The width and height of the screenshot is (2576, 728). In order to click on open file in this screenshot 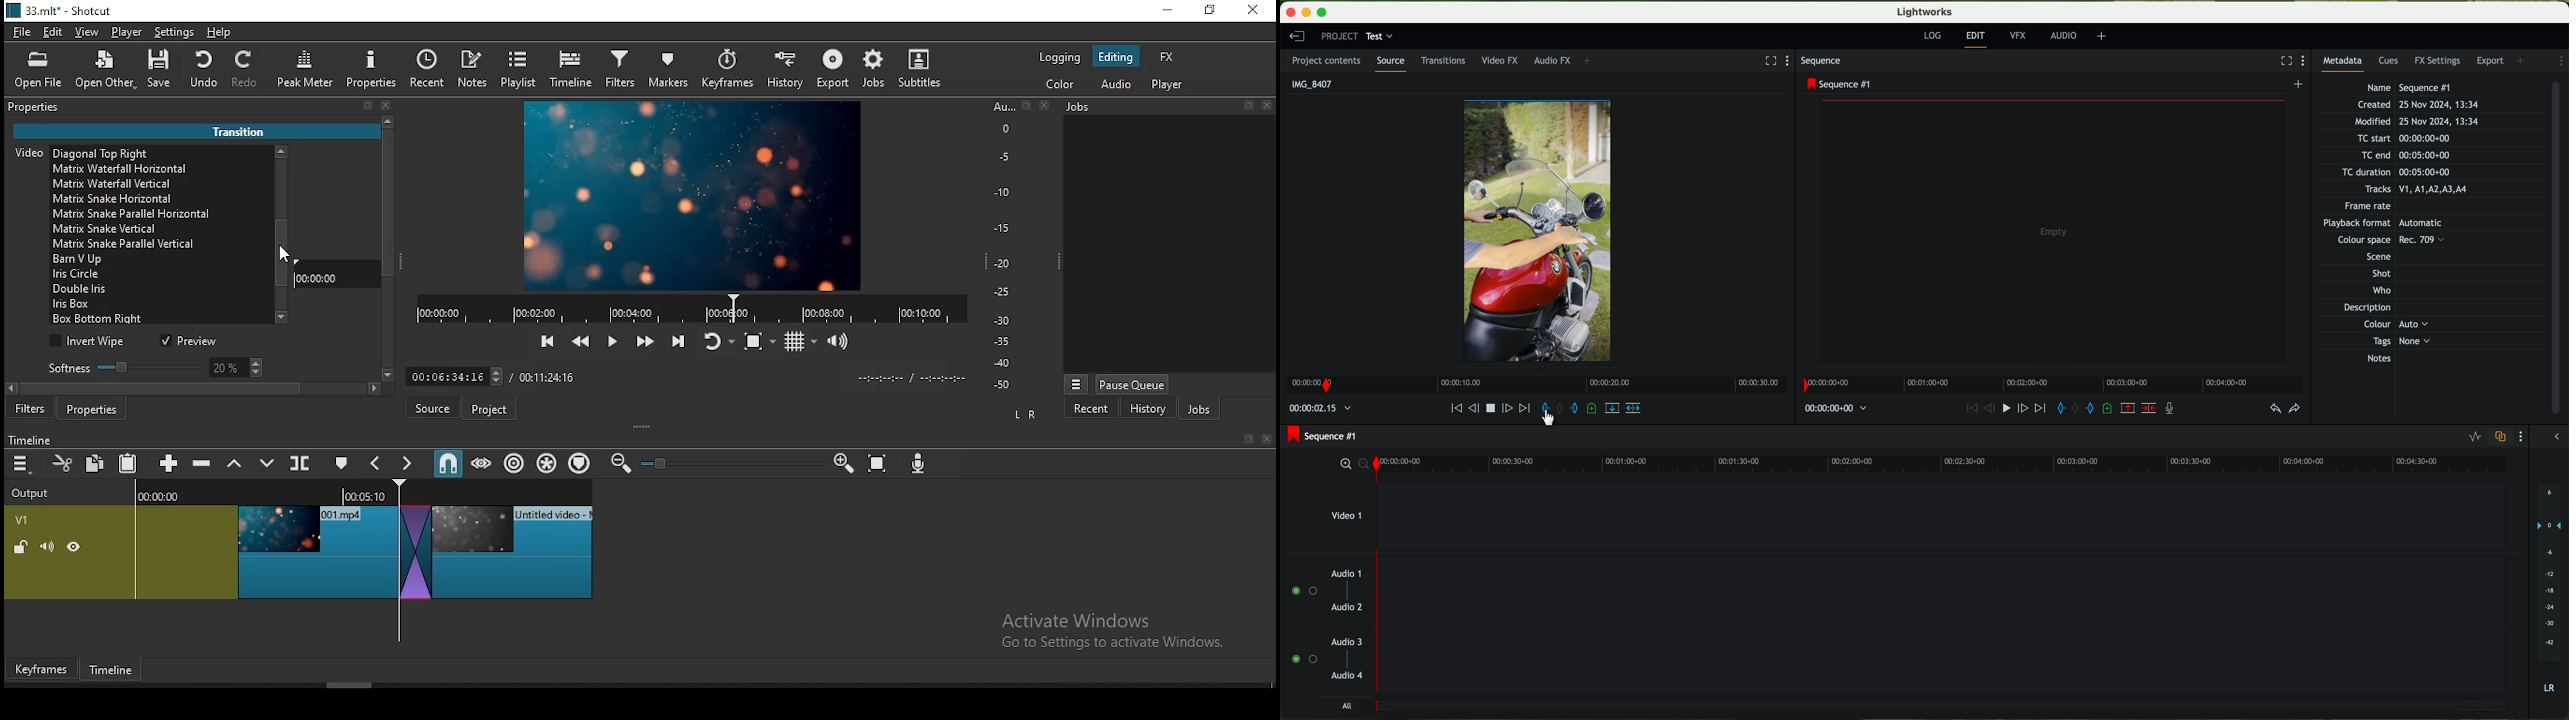, I will do `click(43, 72)`.